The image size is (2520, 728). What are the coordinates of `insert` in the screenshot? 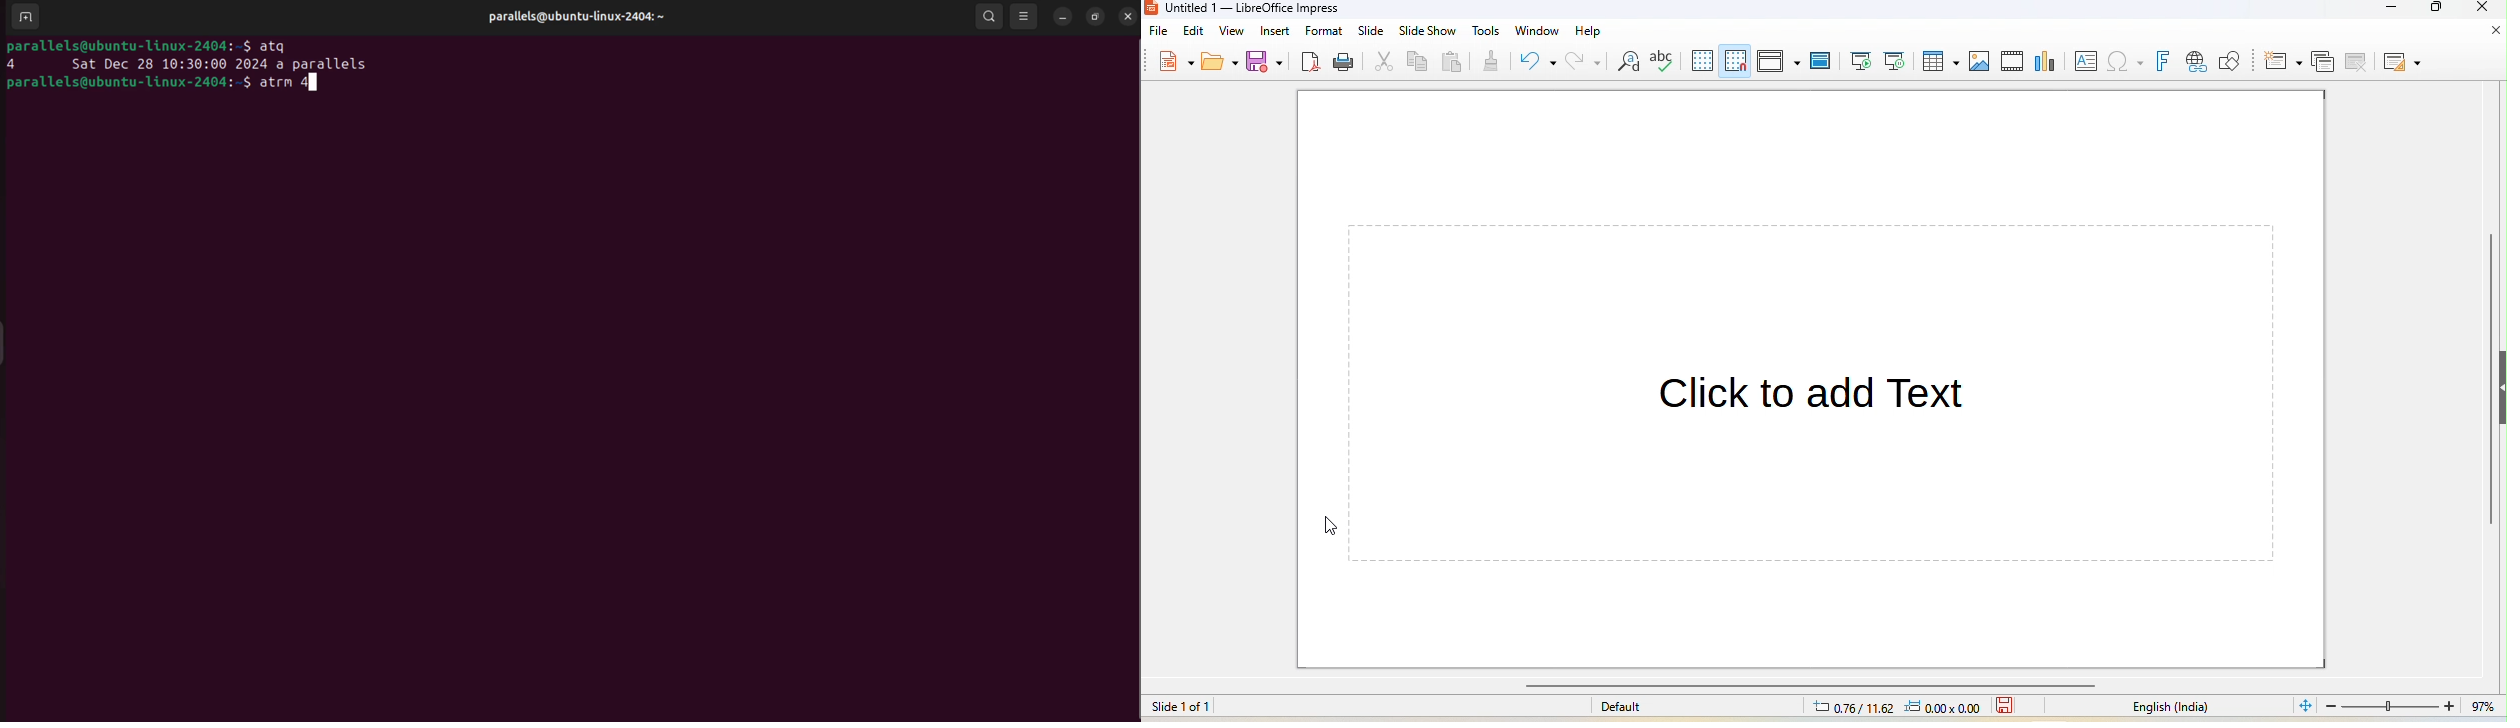 It's located at (1274, 30).